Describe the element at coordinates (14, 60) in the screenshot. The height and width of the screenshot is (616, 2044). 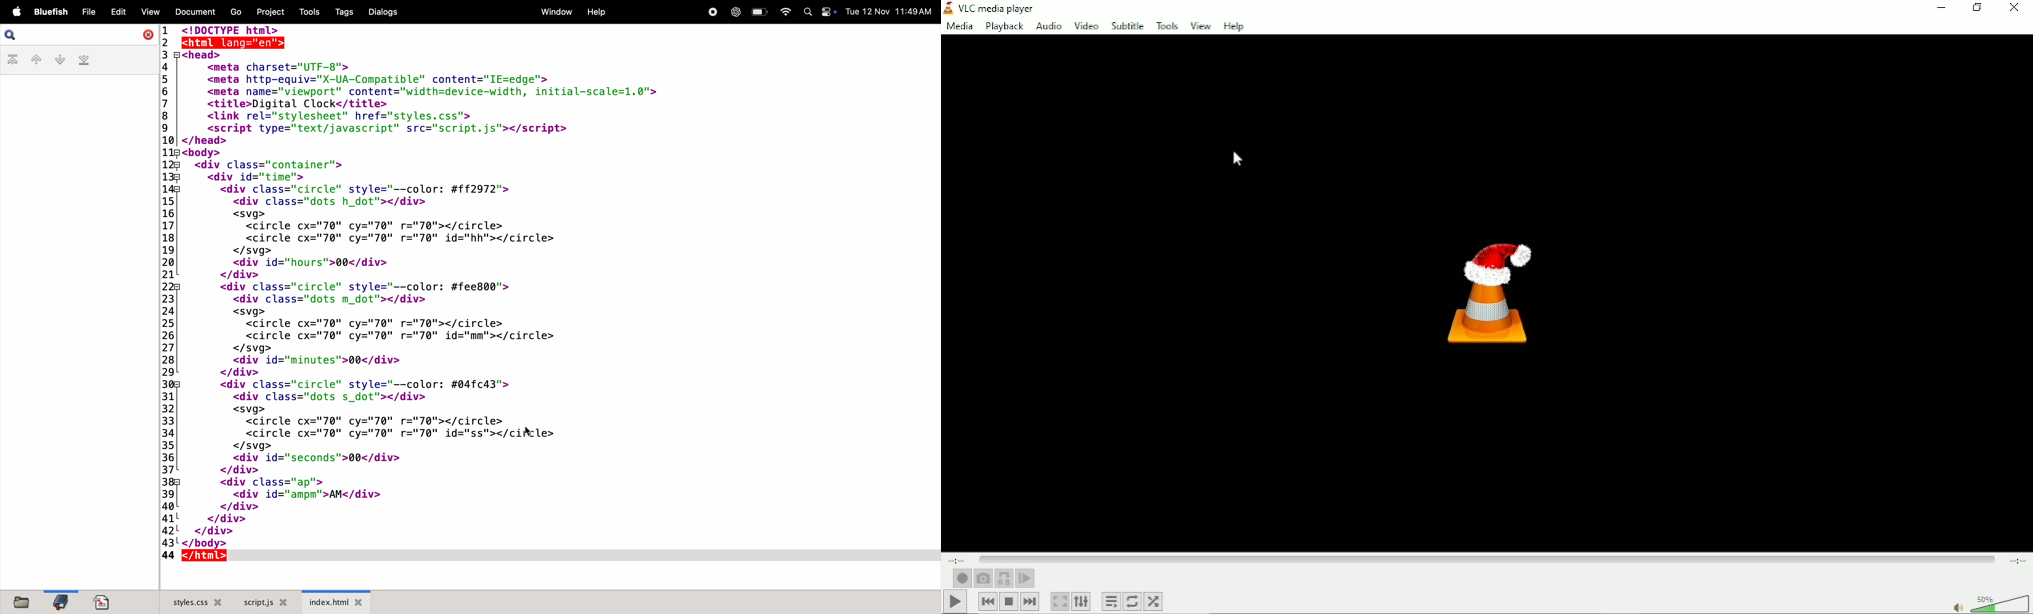
I see `first bookmark` at that location.